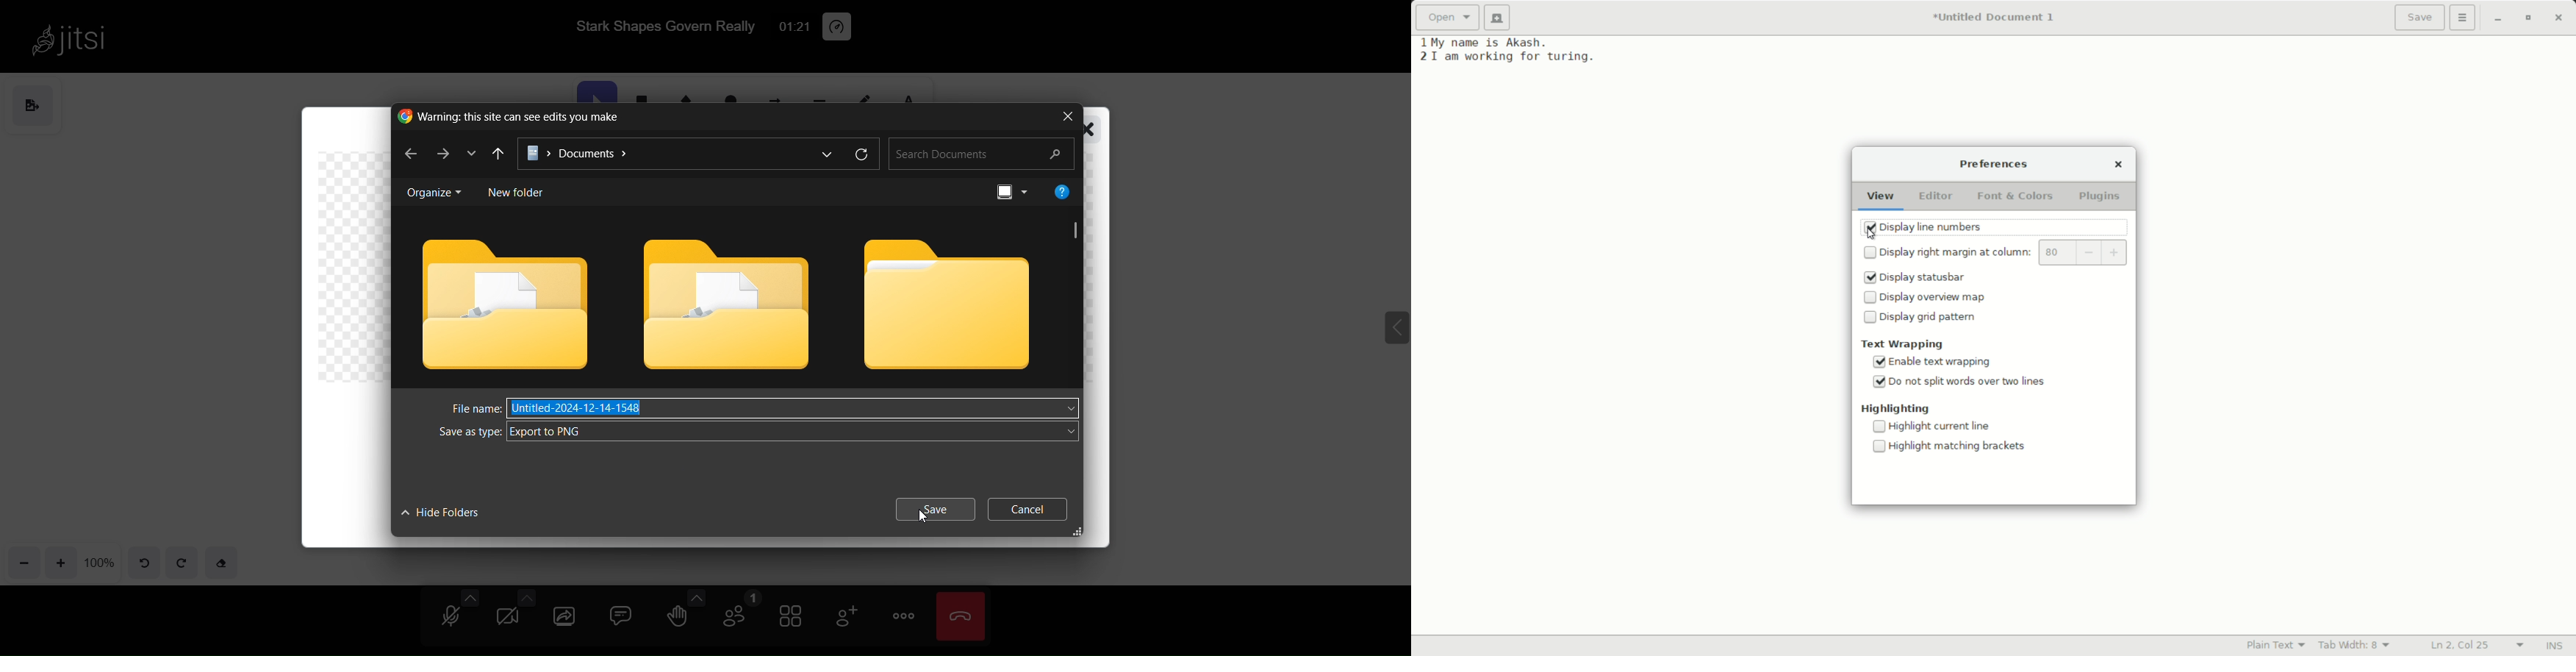 This screenshot has width=2576, height=672. What do you see at coordinates (738, 613) in the screenshot?
I see `participant` at bounding box center [738, 613].